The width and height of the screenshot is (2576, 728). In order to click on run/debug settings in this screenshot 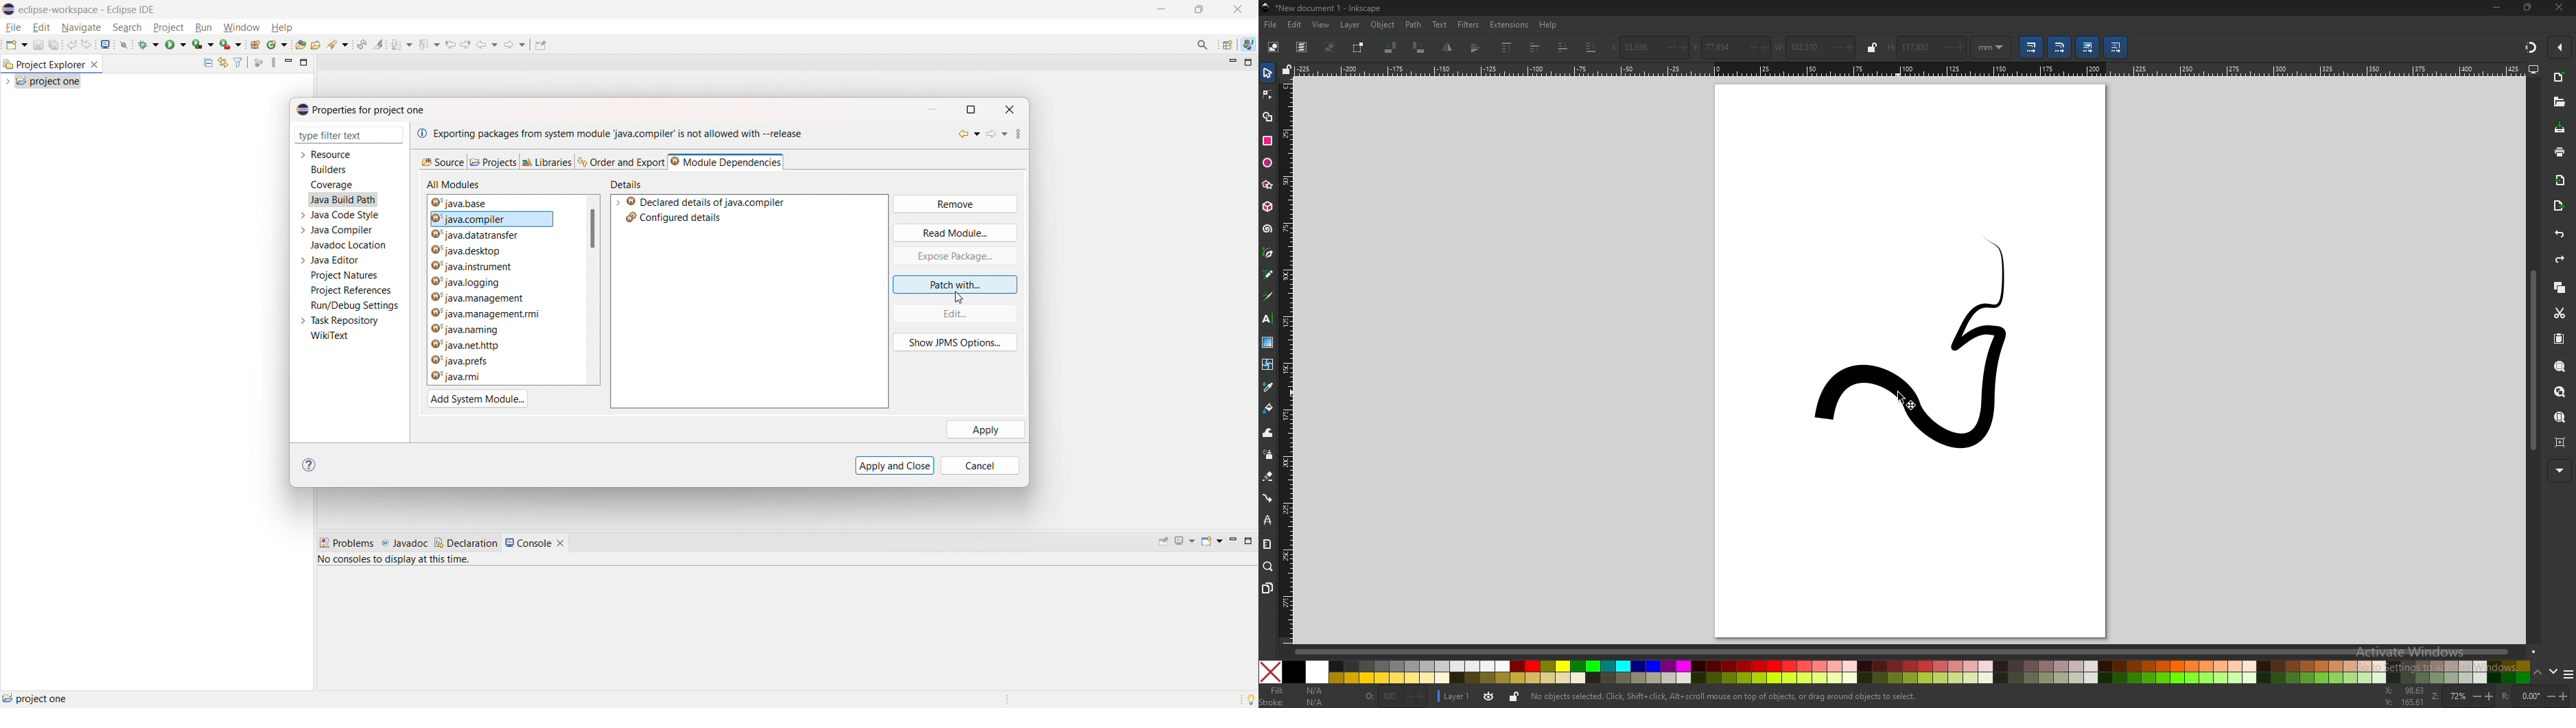, I will do `click(355, 305)`.